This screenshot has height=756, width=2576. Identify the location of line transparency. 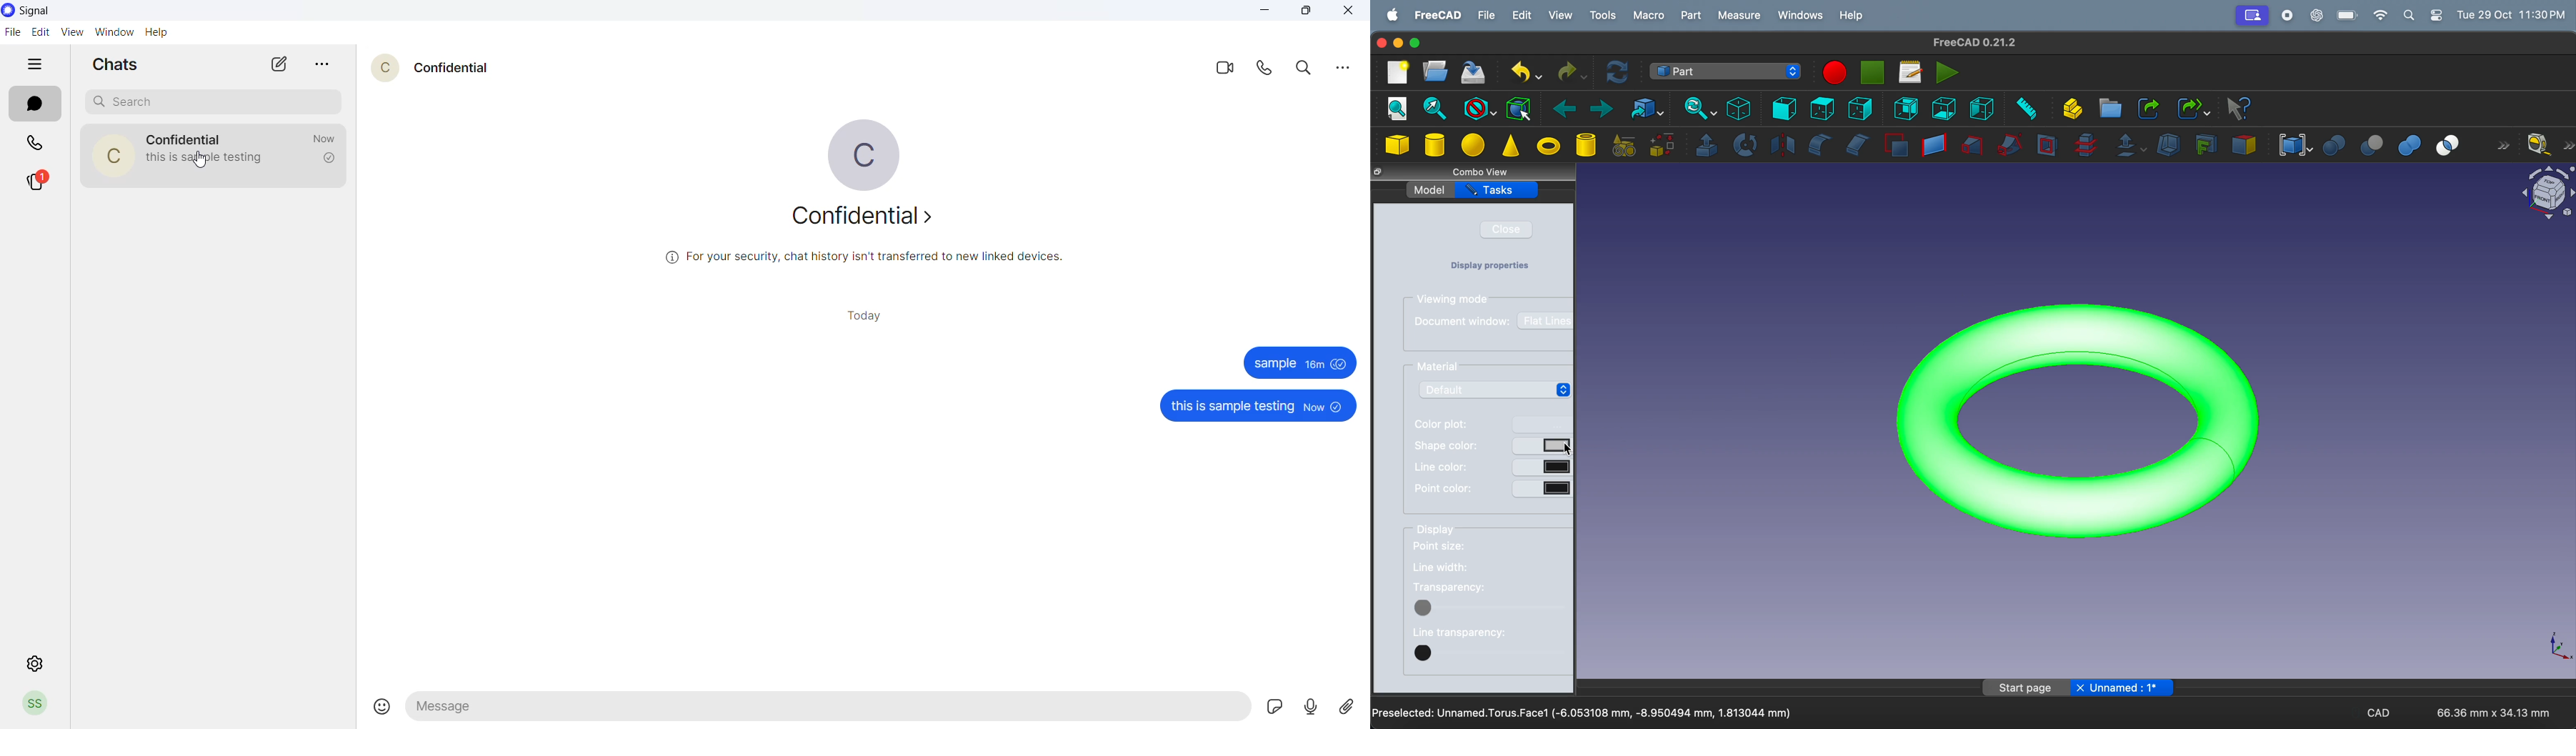
(1461, 634).